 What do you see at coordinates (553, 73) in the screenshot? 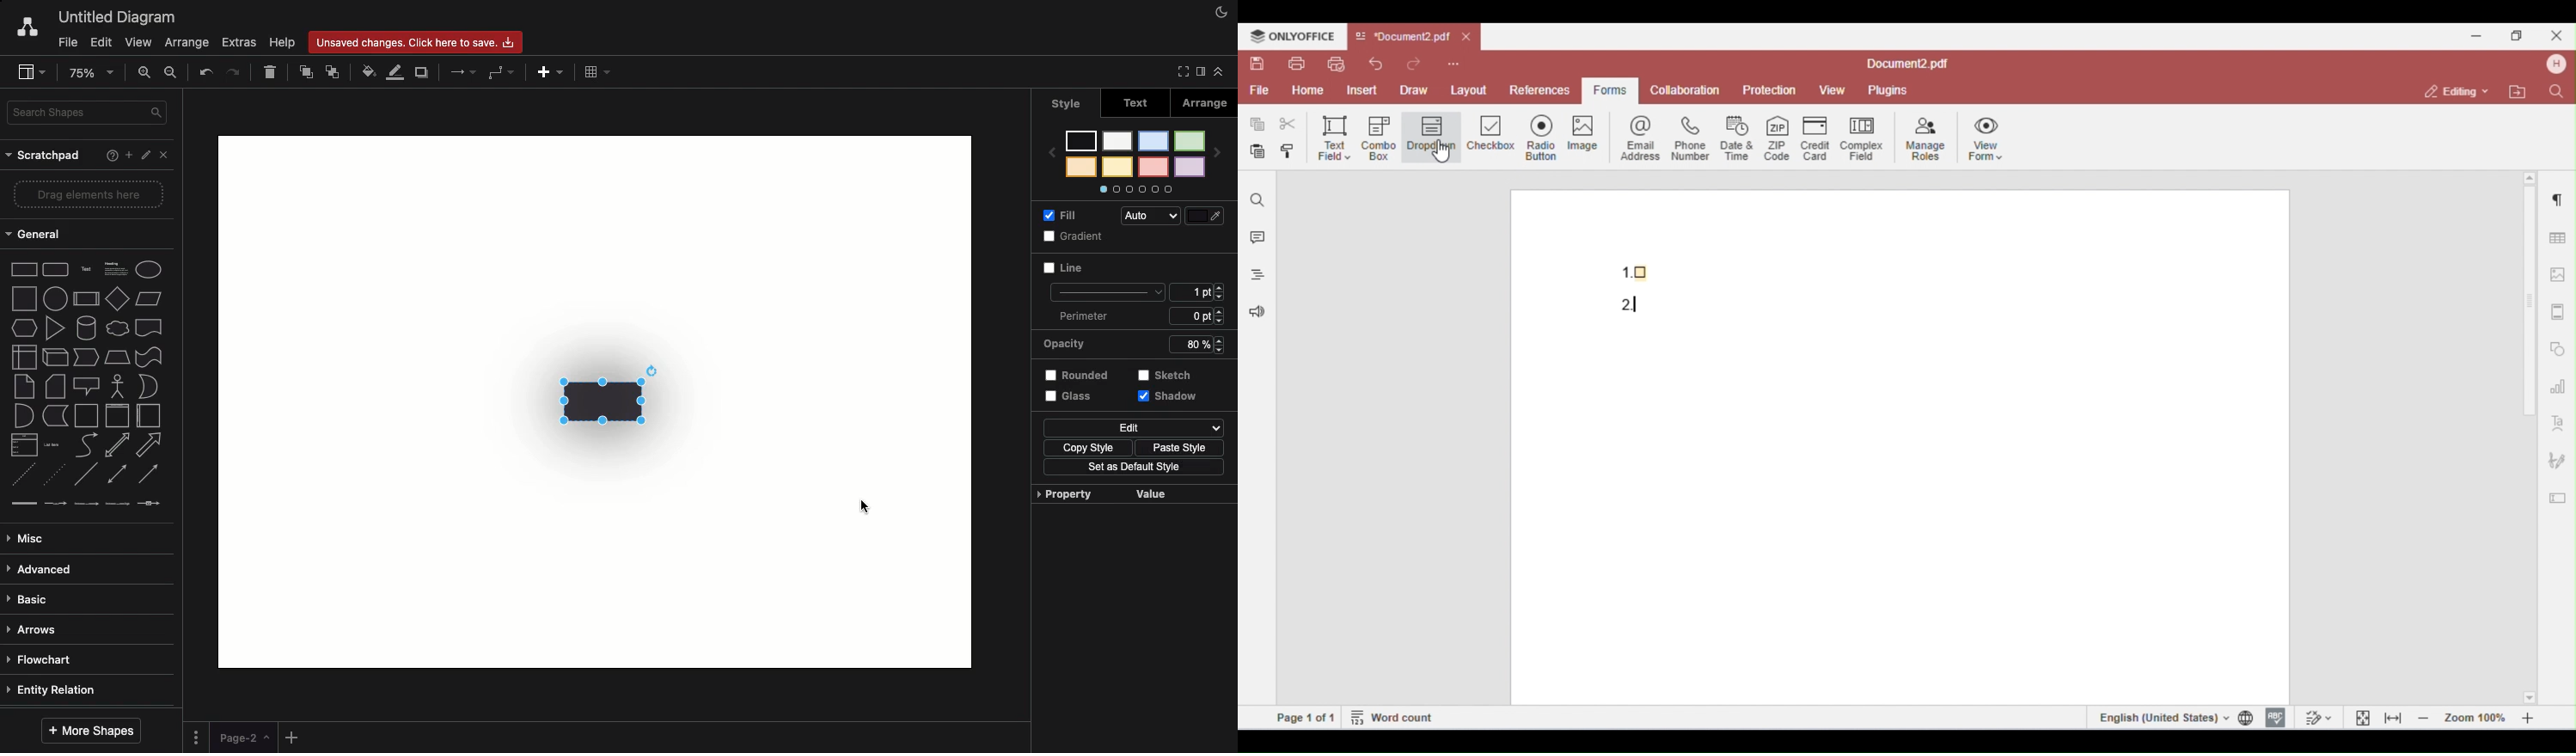
I see `Add` at bounding box center [553, 73].